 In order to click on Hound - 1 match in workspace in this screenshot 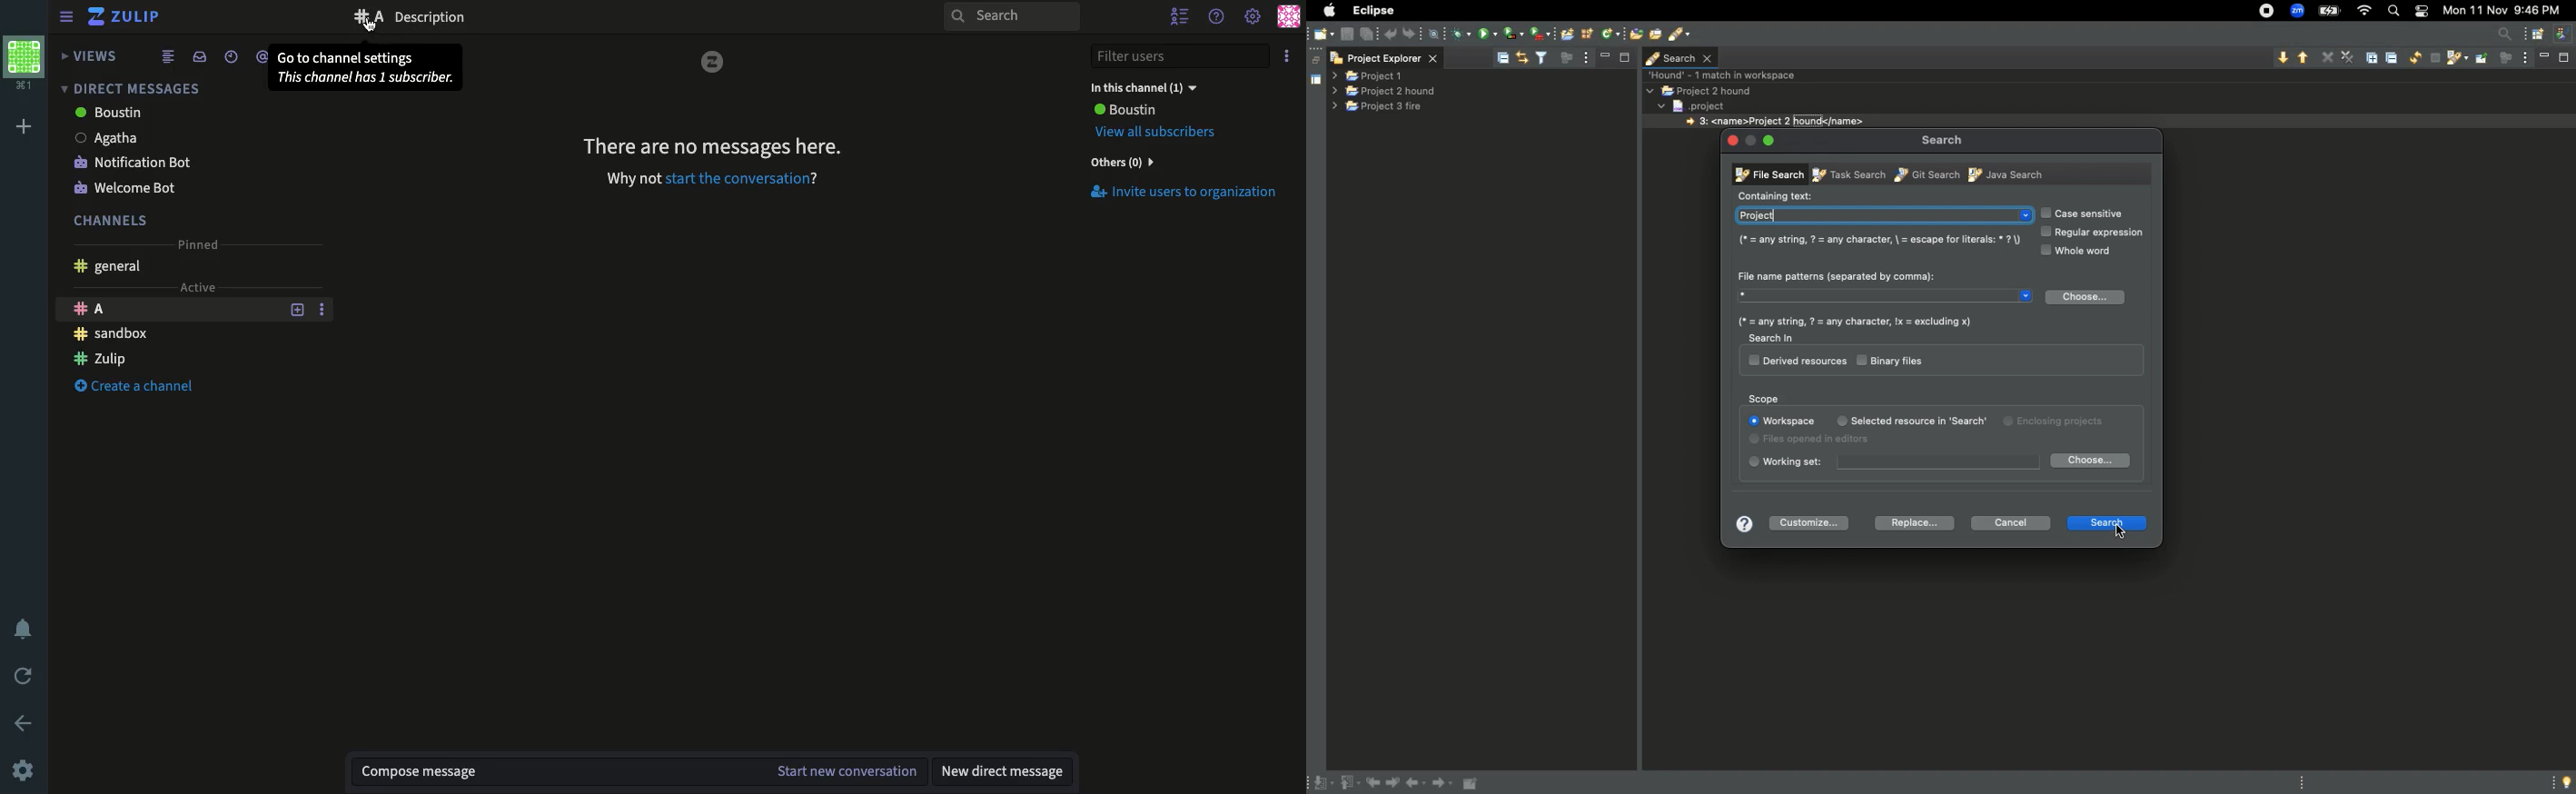, I will do `click(1726, 74)`.